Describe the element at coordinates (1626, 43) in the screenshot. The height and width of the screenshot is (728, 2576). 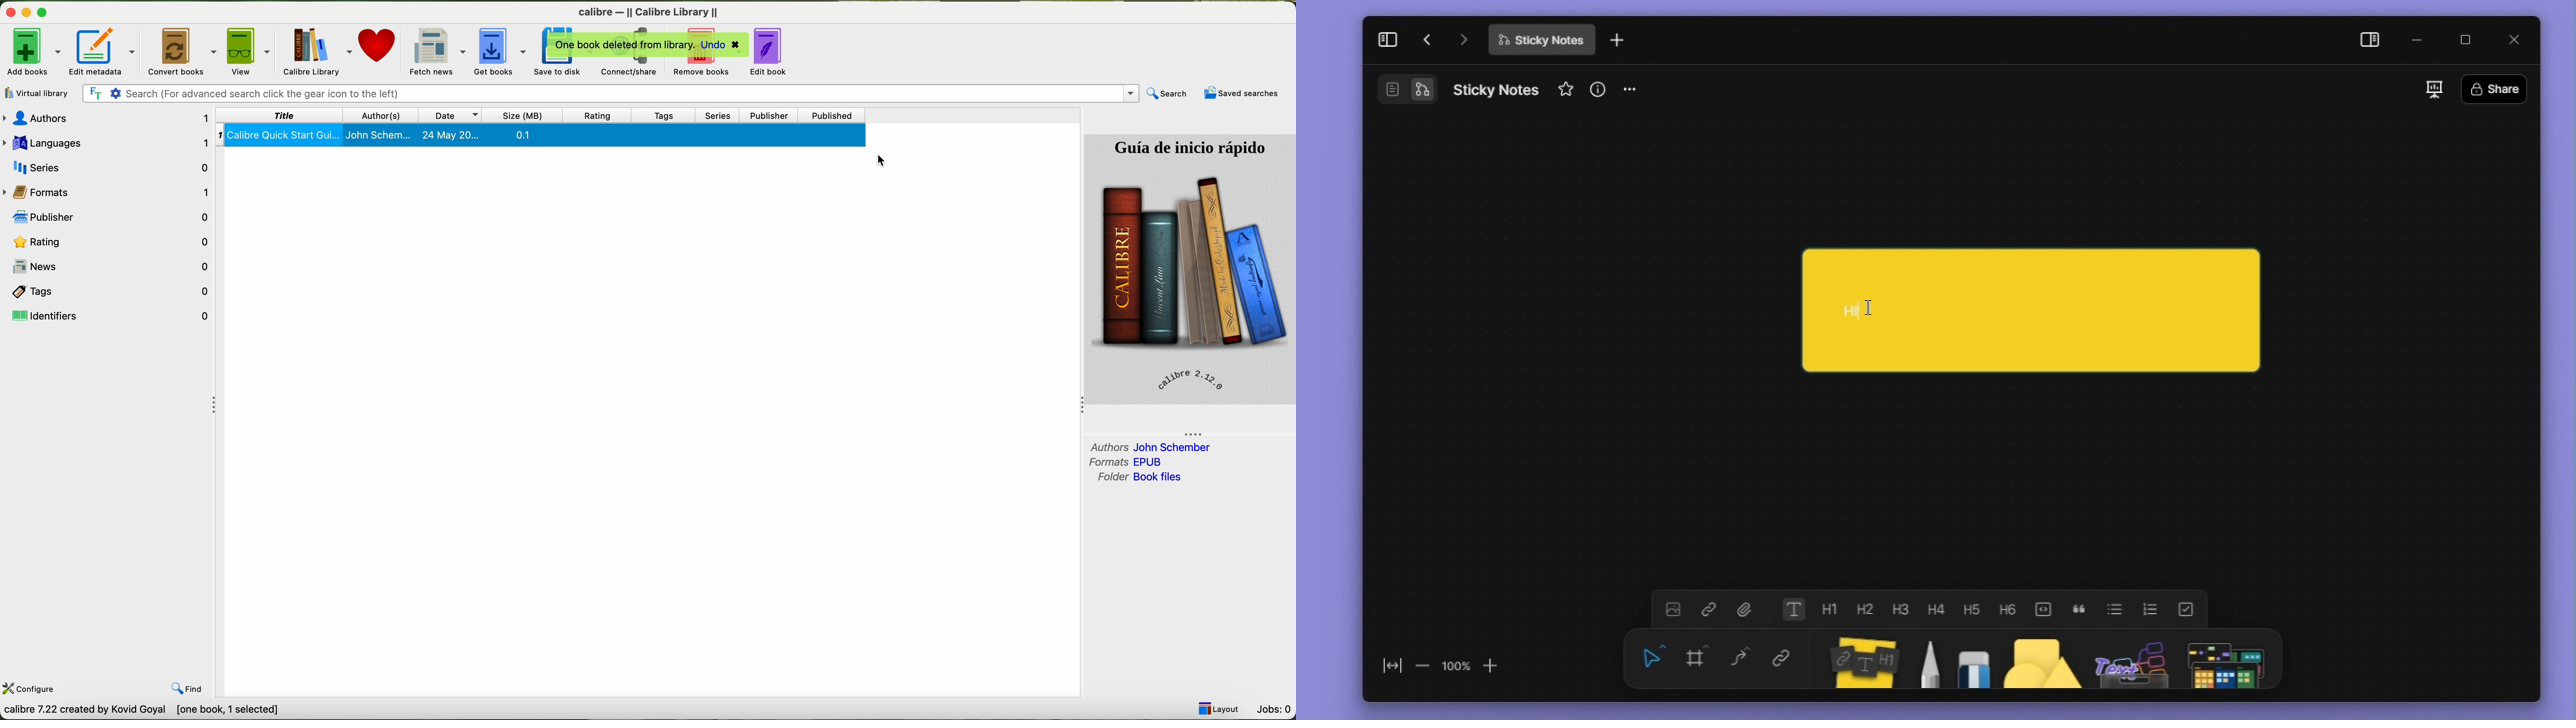
I see `new tab` at that location.